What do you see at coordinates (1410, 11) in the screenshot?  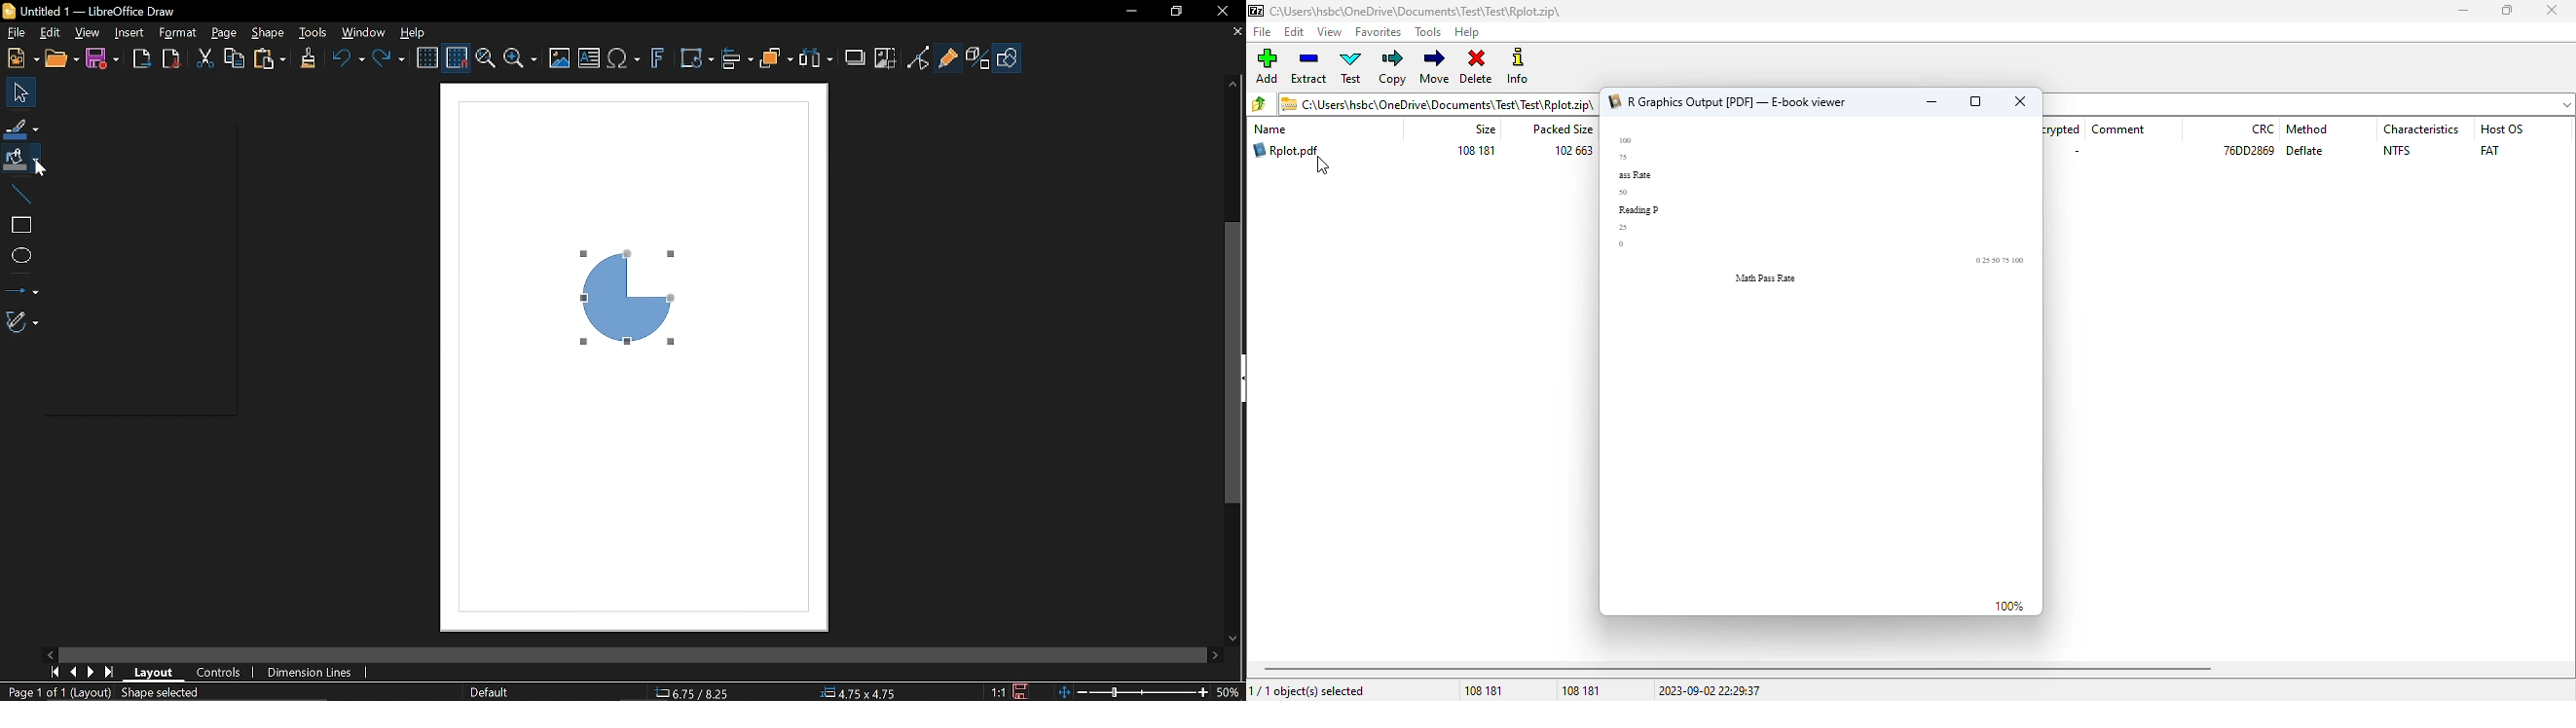 I see `C:\Users\hsbc\OneDrive\Documents\Test\Test\Rplot.zip\` at bounding box center [1410, 11].